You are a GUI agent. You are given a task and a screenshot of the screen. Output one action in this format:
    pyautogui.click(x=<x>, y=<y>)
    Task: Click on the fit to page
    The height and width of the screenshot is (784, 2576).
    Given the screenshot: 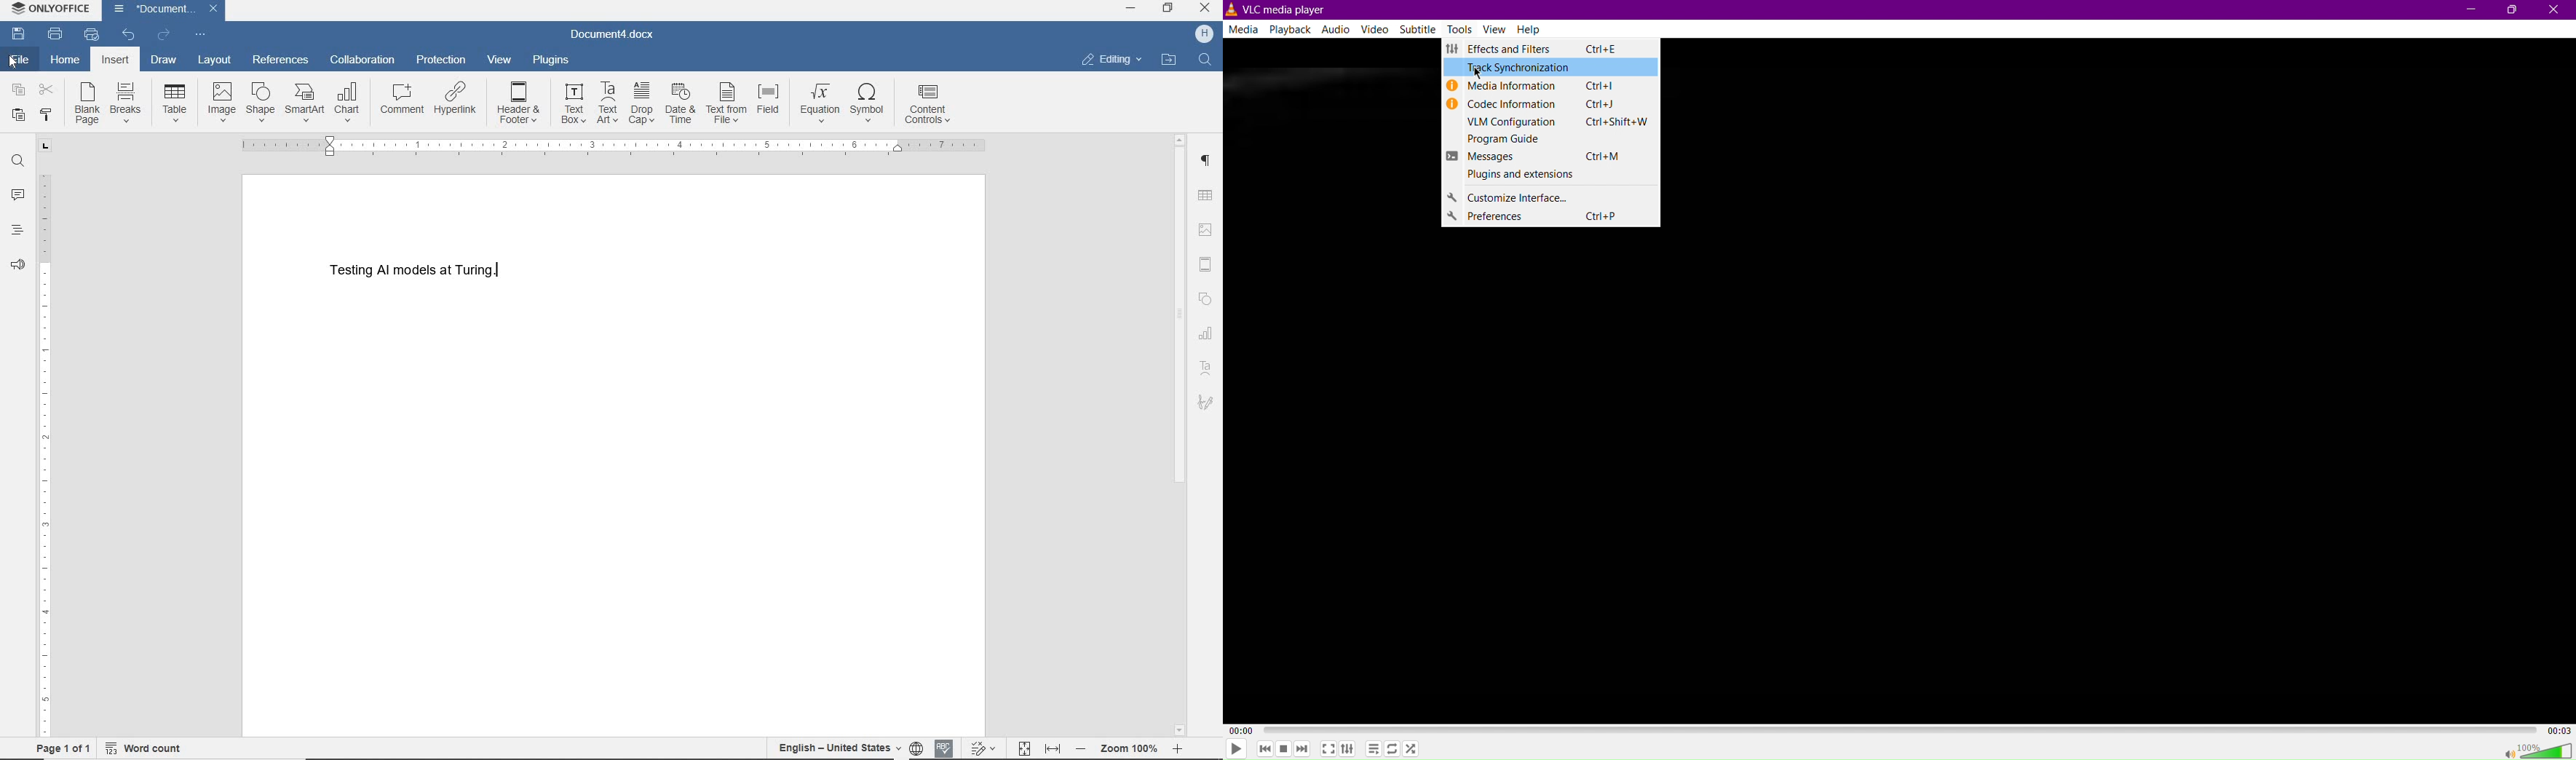 What is the action you would take?
    pyautogui.click(x=1023, y=748)
    